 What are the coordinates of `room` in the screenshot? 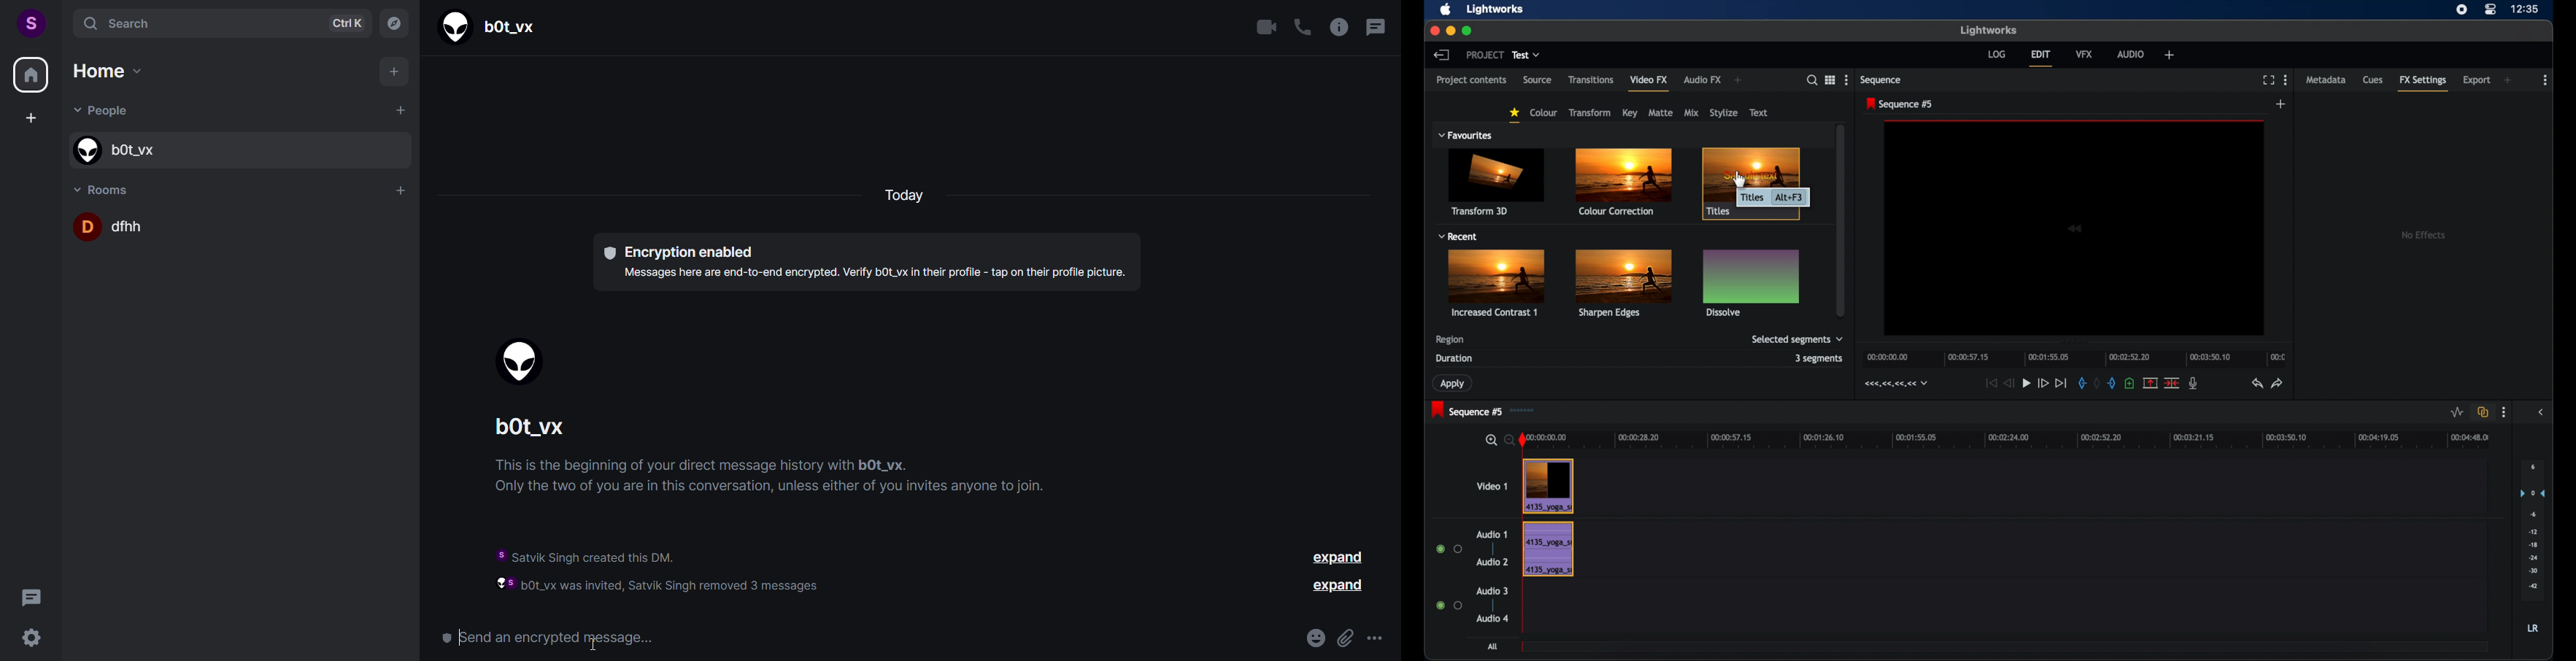 It's located at (107, 188).